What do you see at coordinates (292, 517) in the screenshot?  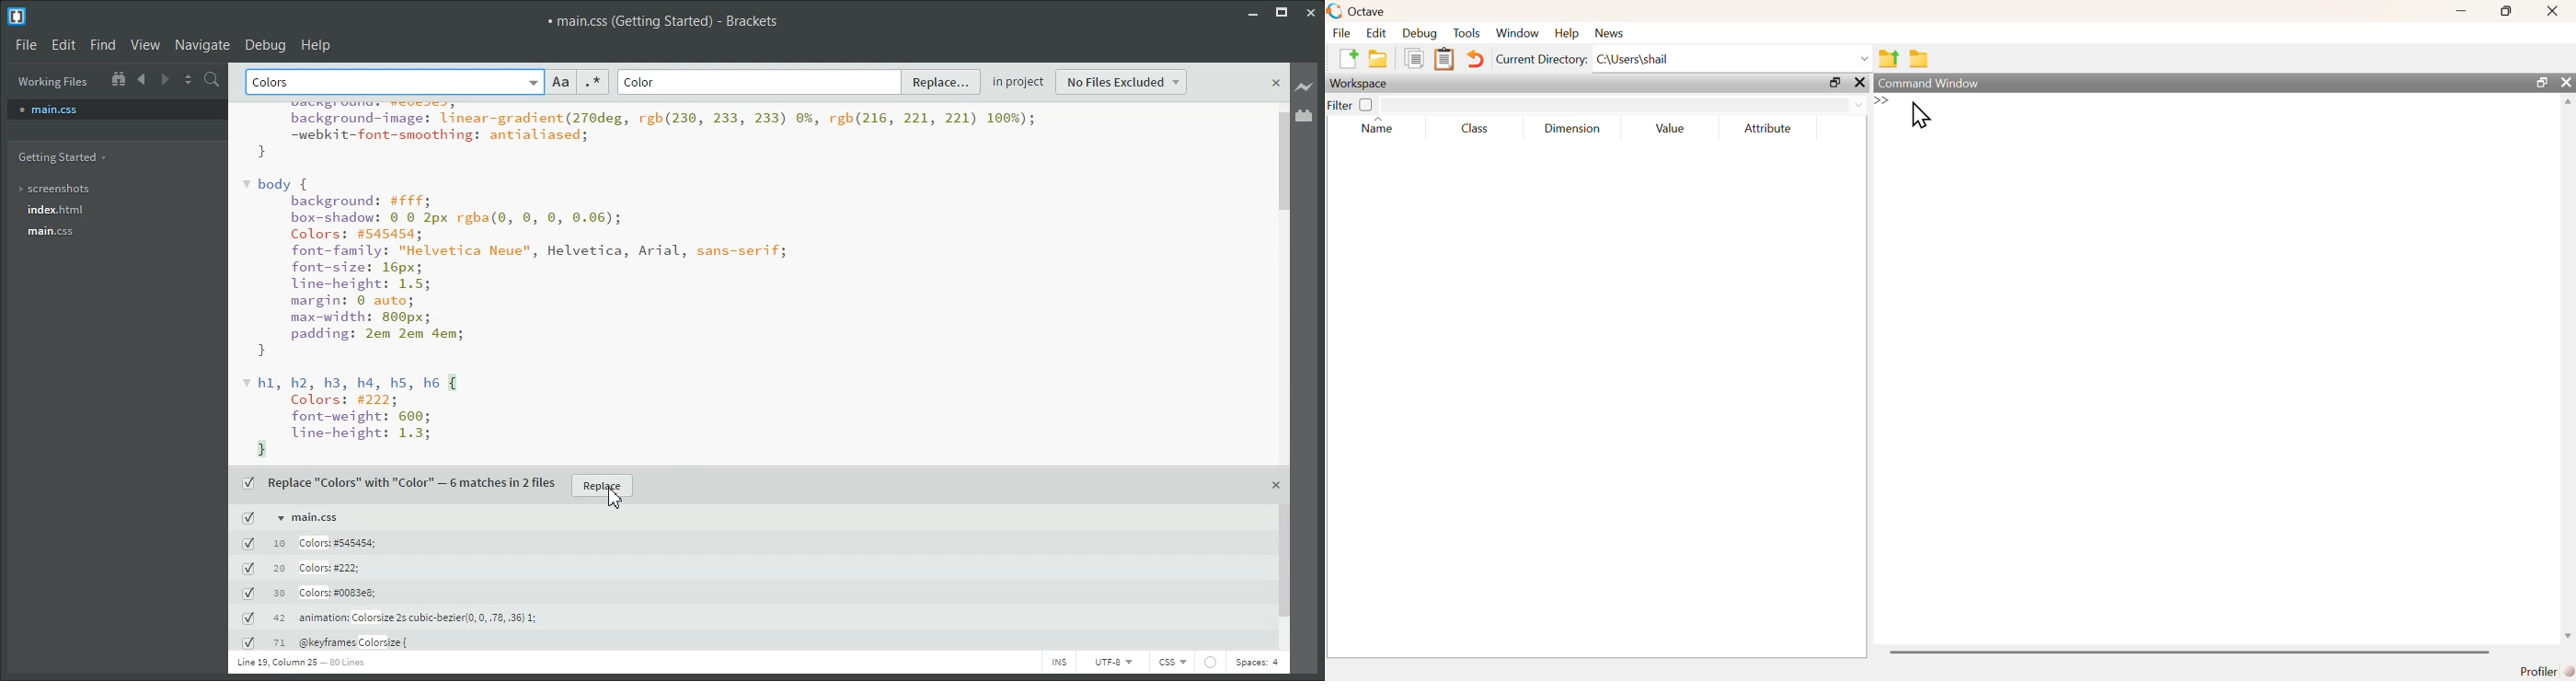 I see `main.css` at bounding box center [292, 517].